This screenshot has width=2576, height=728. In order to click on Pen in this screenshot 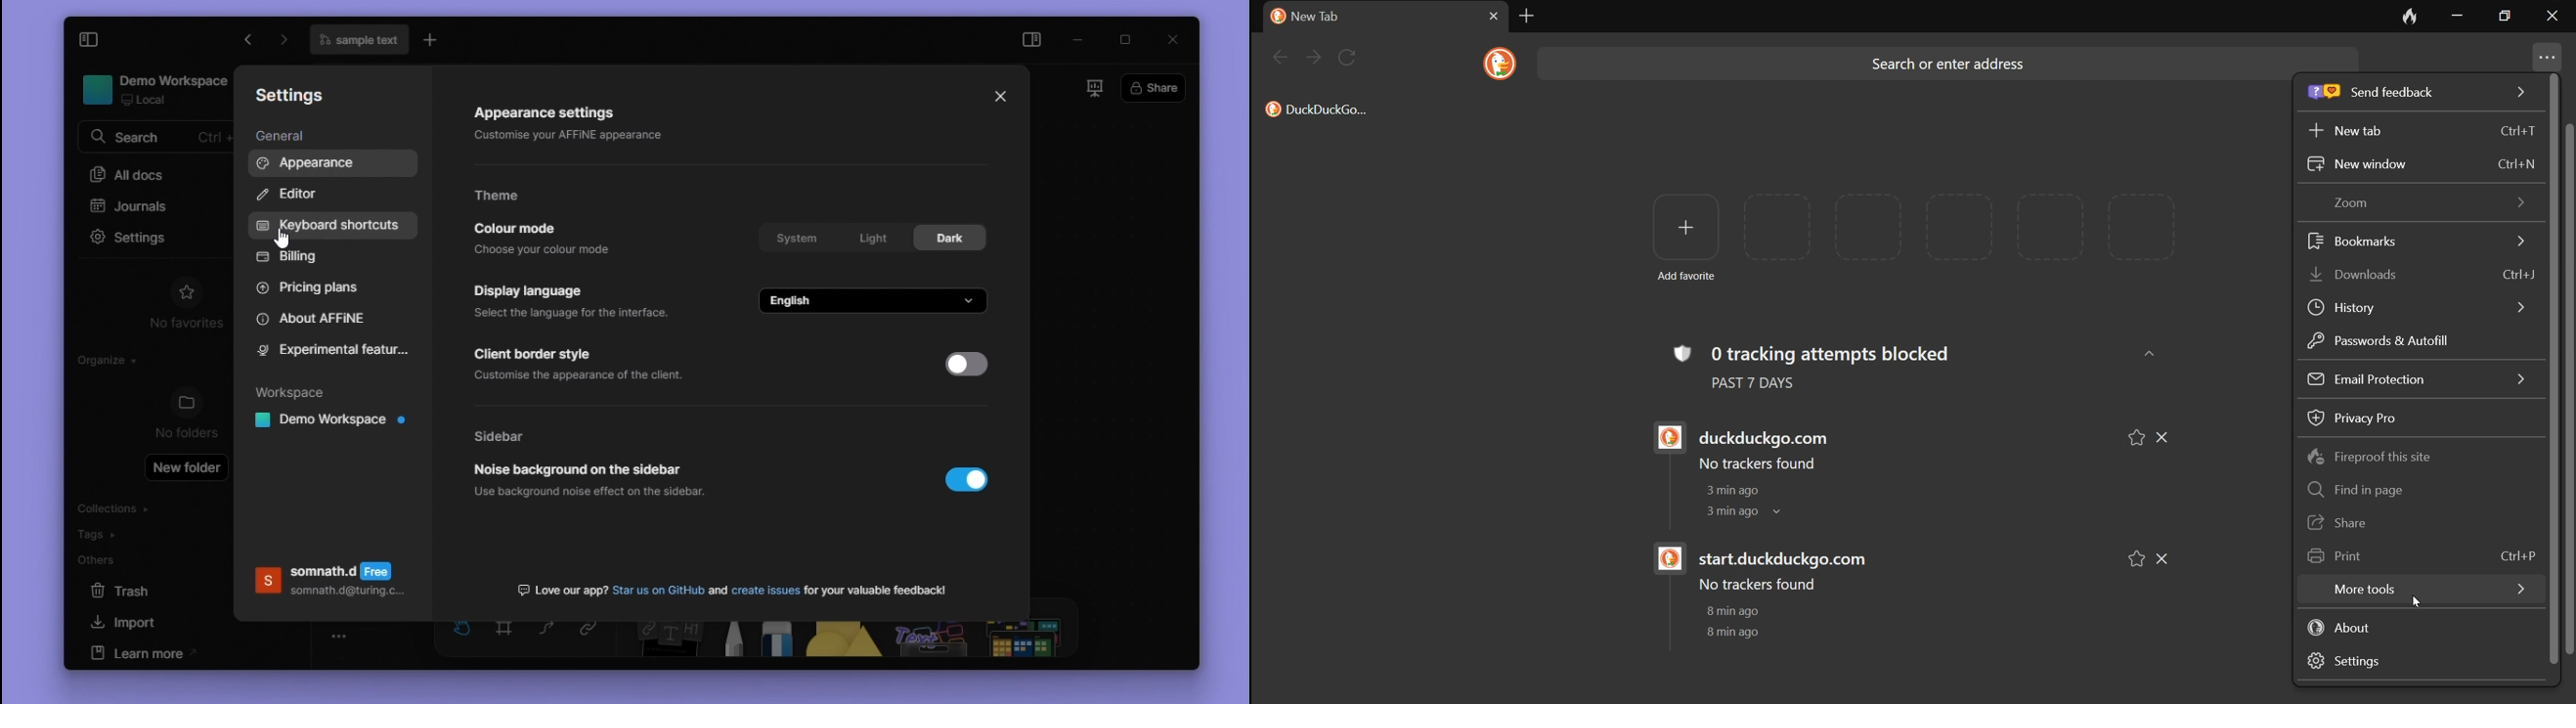, I will do `click(728, 641)`.